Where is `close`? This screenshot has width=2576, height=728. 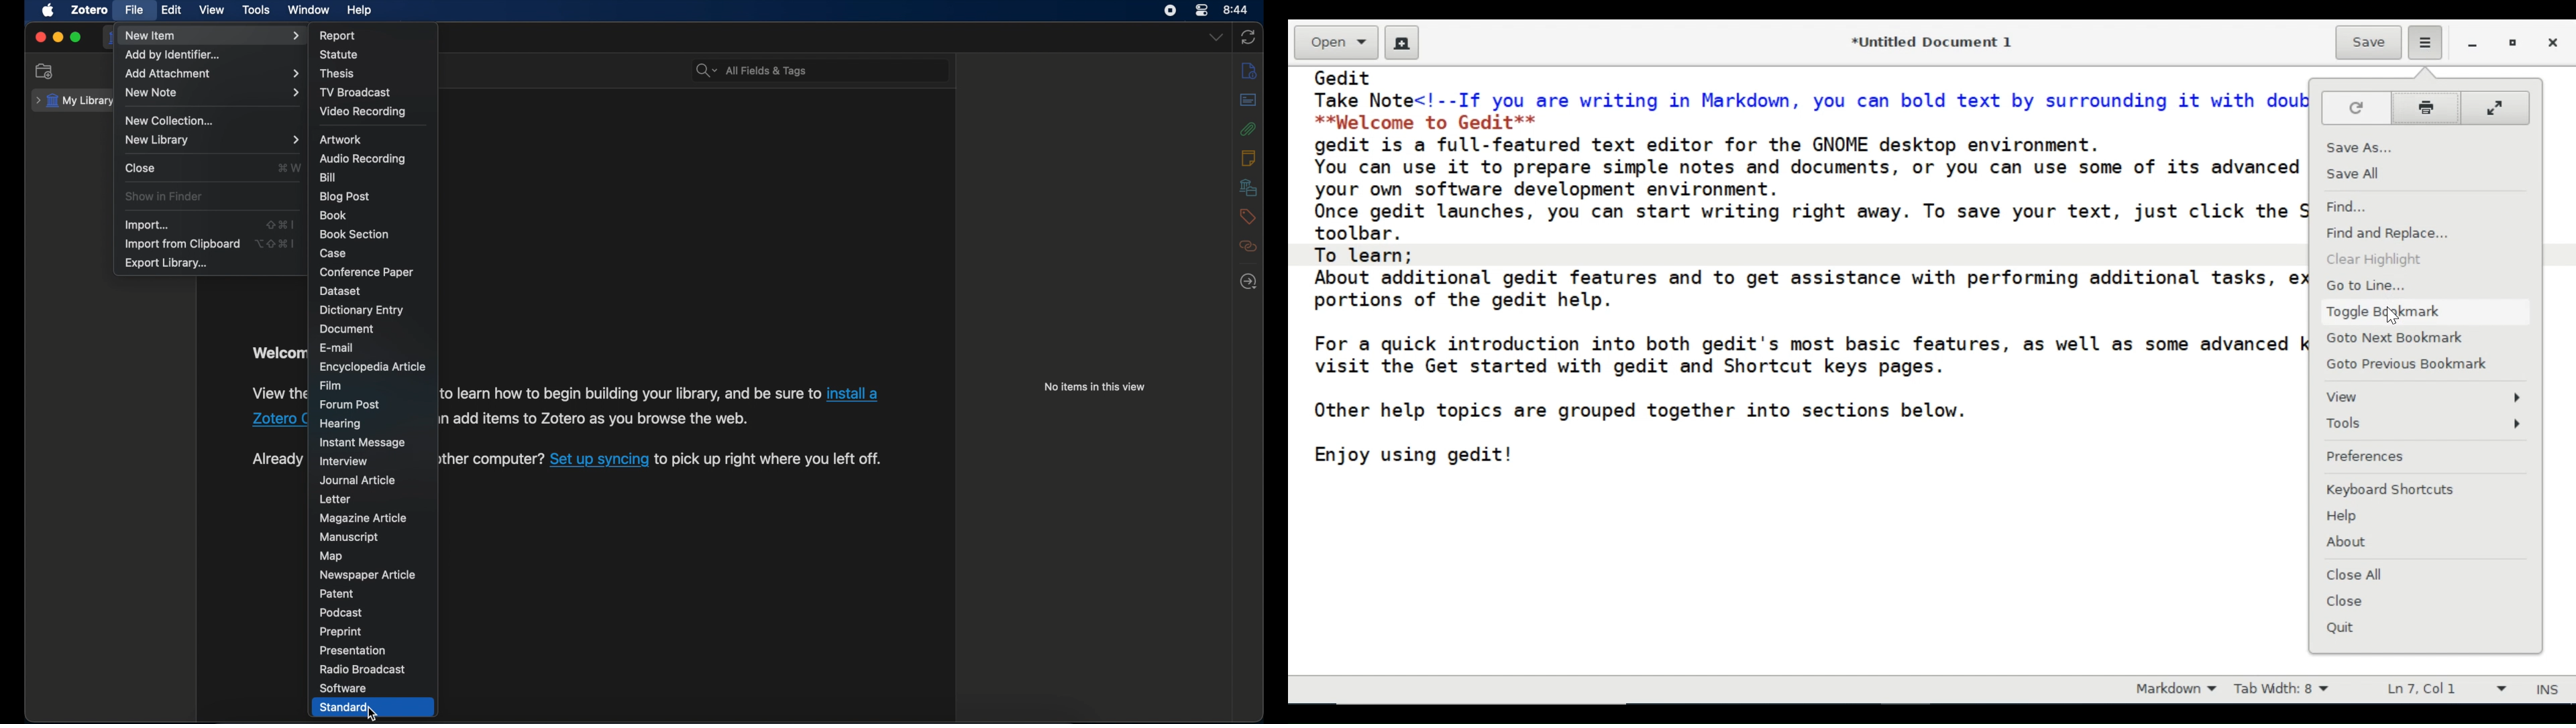
close is located at coordinates (40, 37).